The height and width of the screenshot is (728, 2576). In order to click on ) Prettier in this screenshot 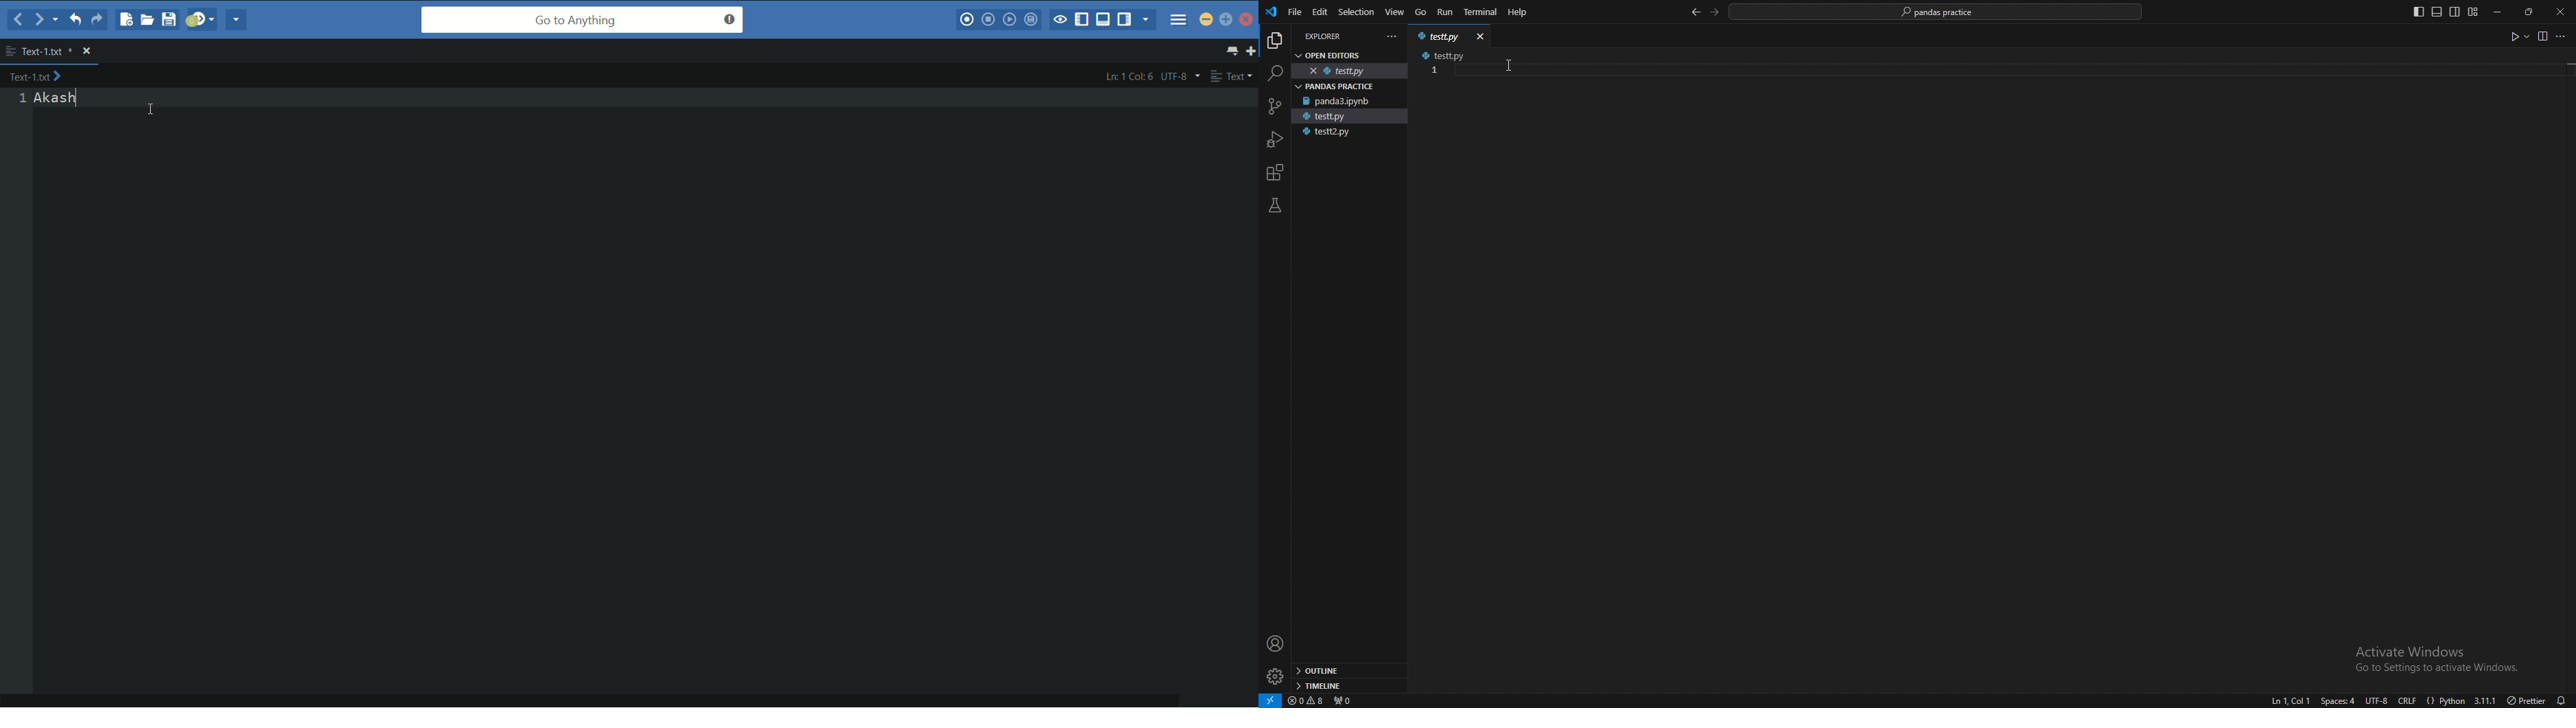, I will do `click(2526, 699)`.